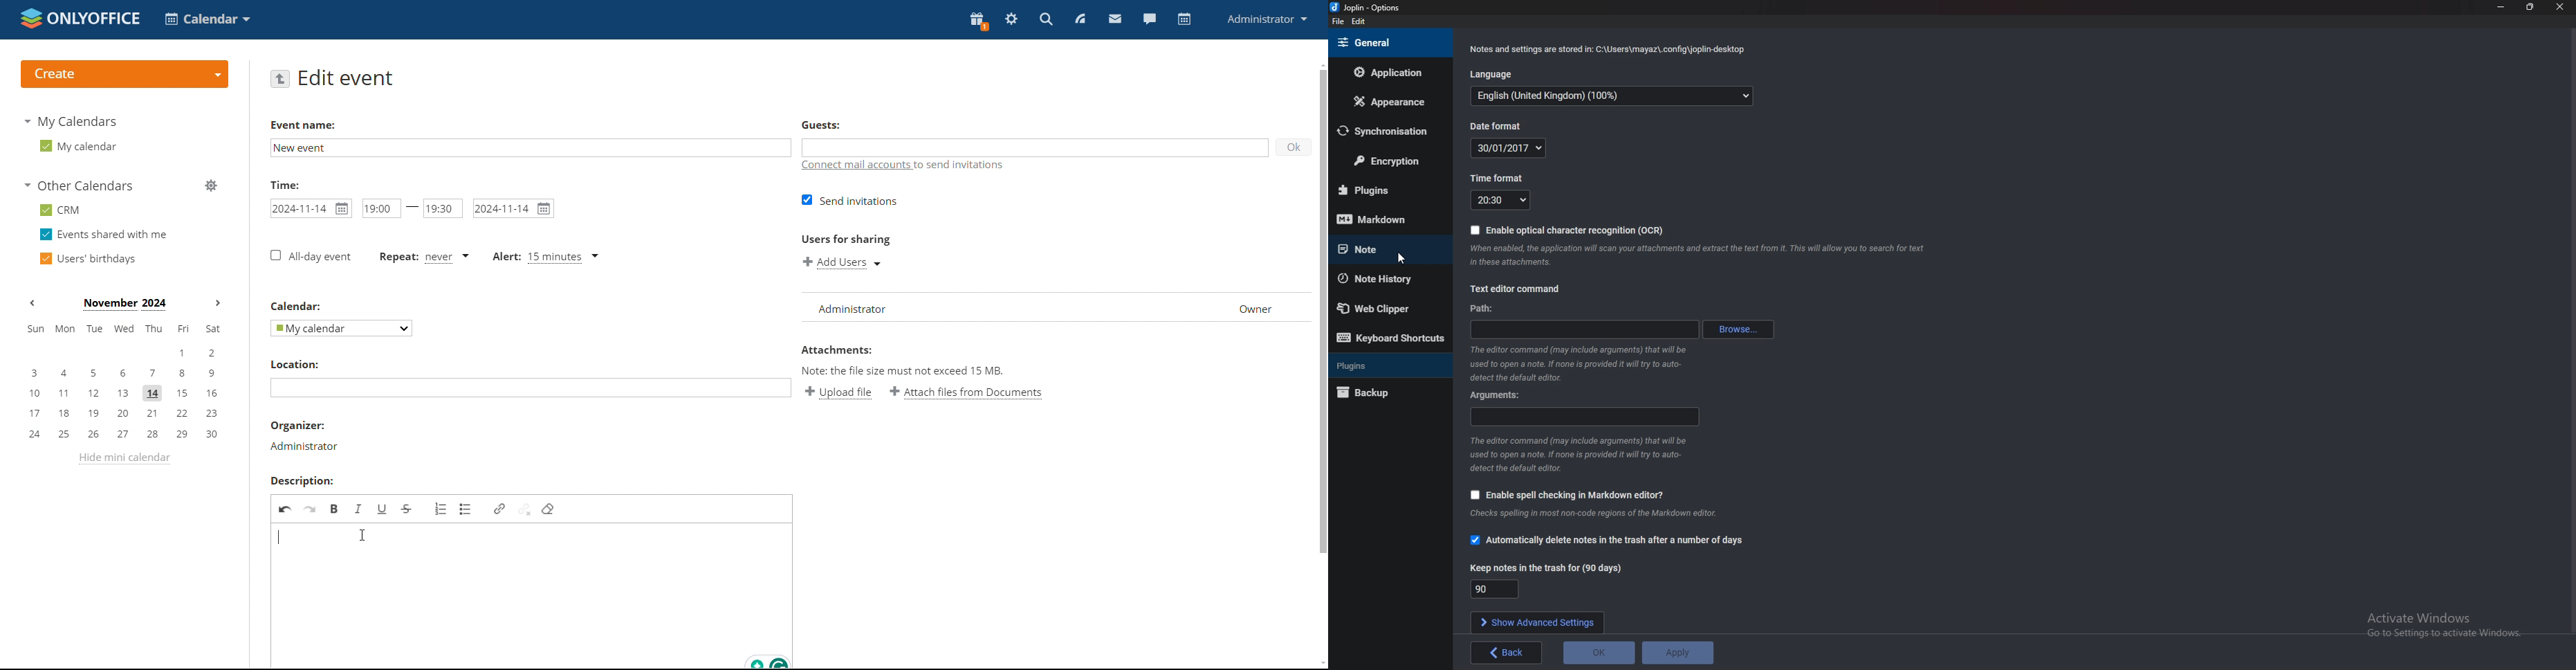  Describe the element at coordinates (1502, 200) in the screenshot. I see `Time format` at that location.